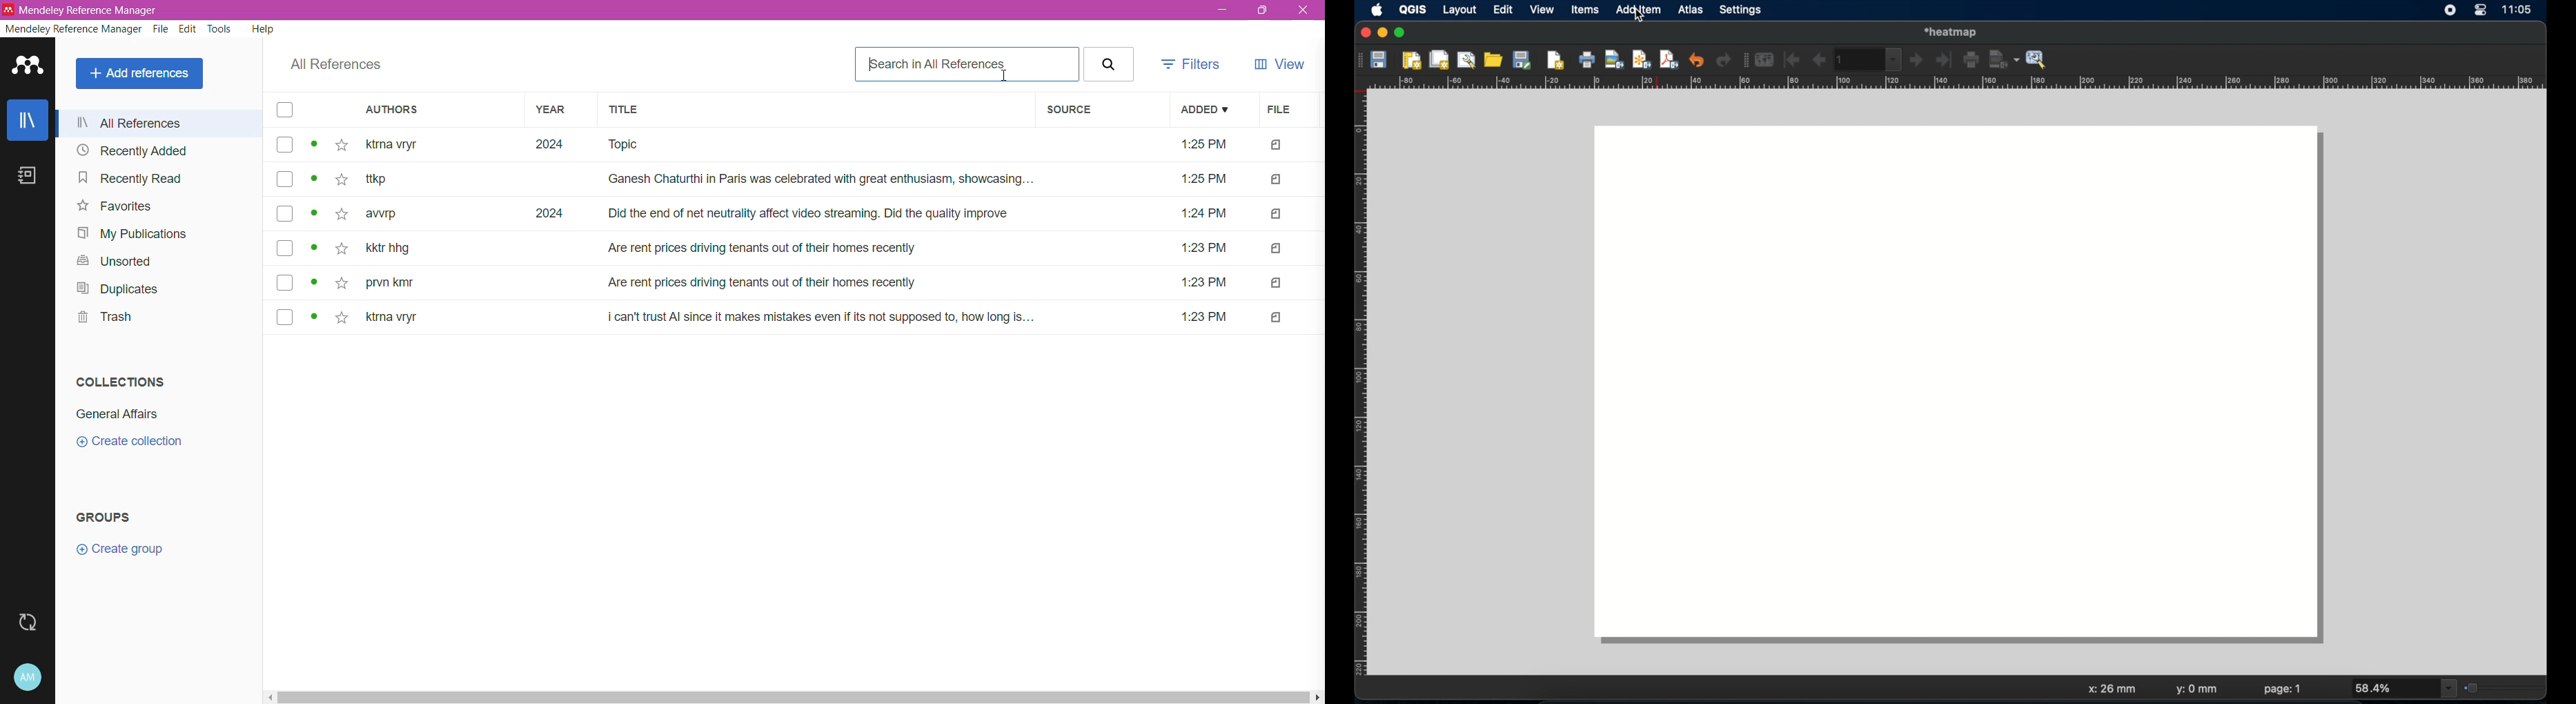 This screenshot has width=2576, height=728. What do you see at coordinates (1277, 284) in the screenshot?
I see `file type` at bounding box center [1277, 284].